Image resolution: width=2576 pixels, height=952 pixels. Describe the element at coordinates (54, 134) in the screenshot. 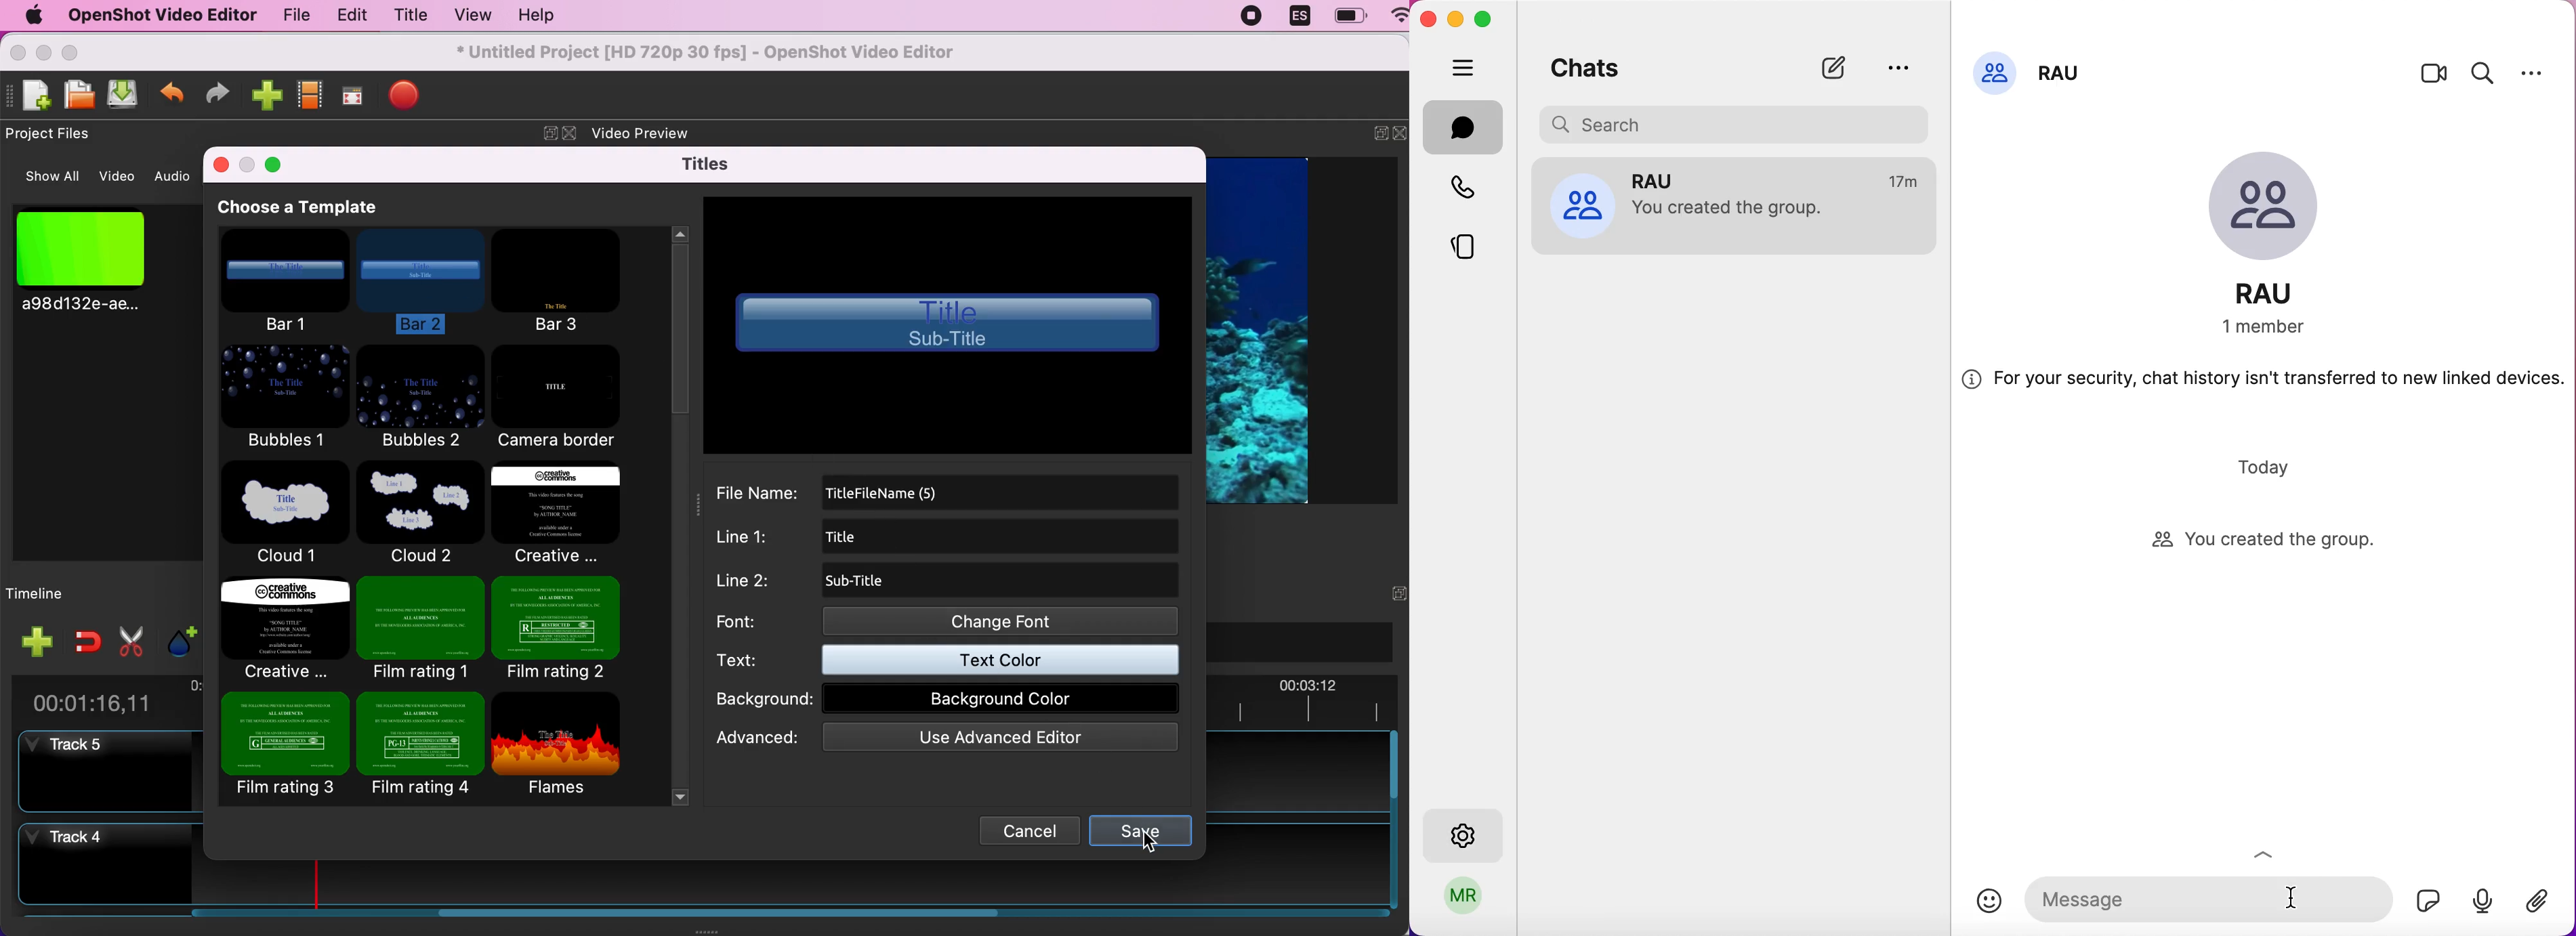

I see `project files` at that location.